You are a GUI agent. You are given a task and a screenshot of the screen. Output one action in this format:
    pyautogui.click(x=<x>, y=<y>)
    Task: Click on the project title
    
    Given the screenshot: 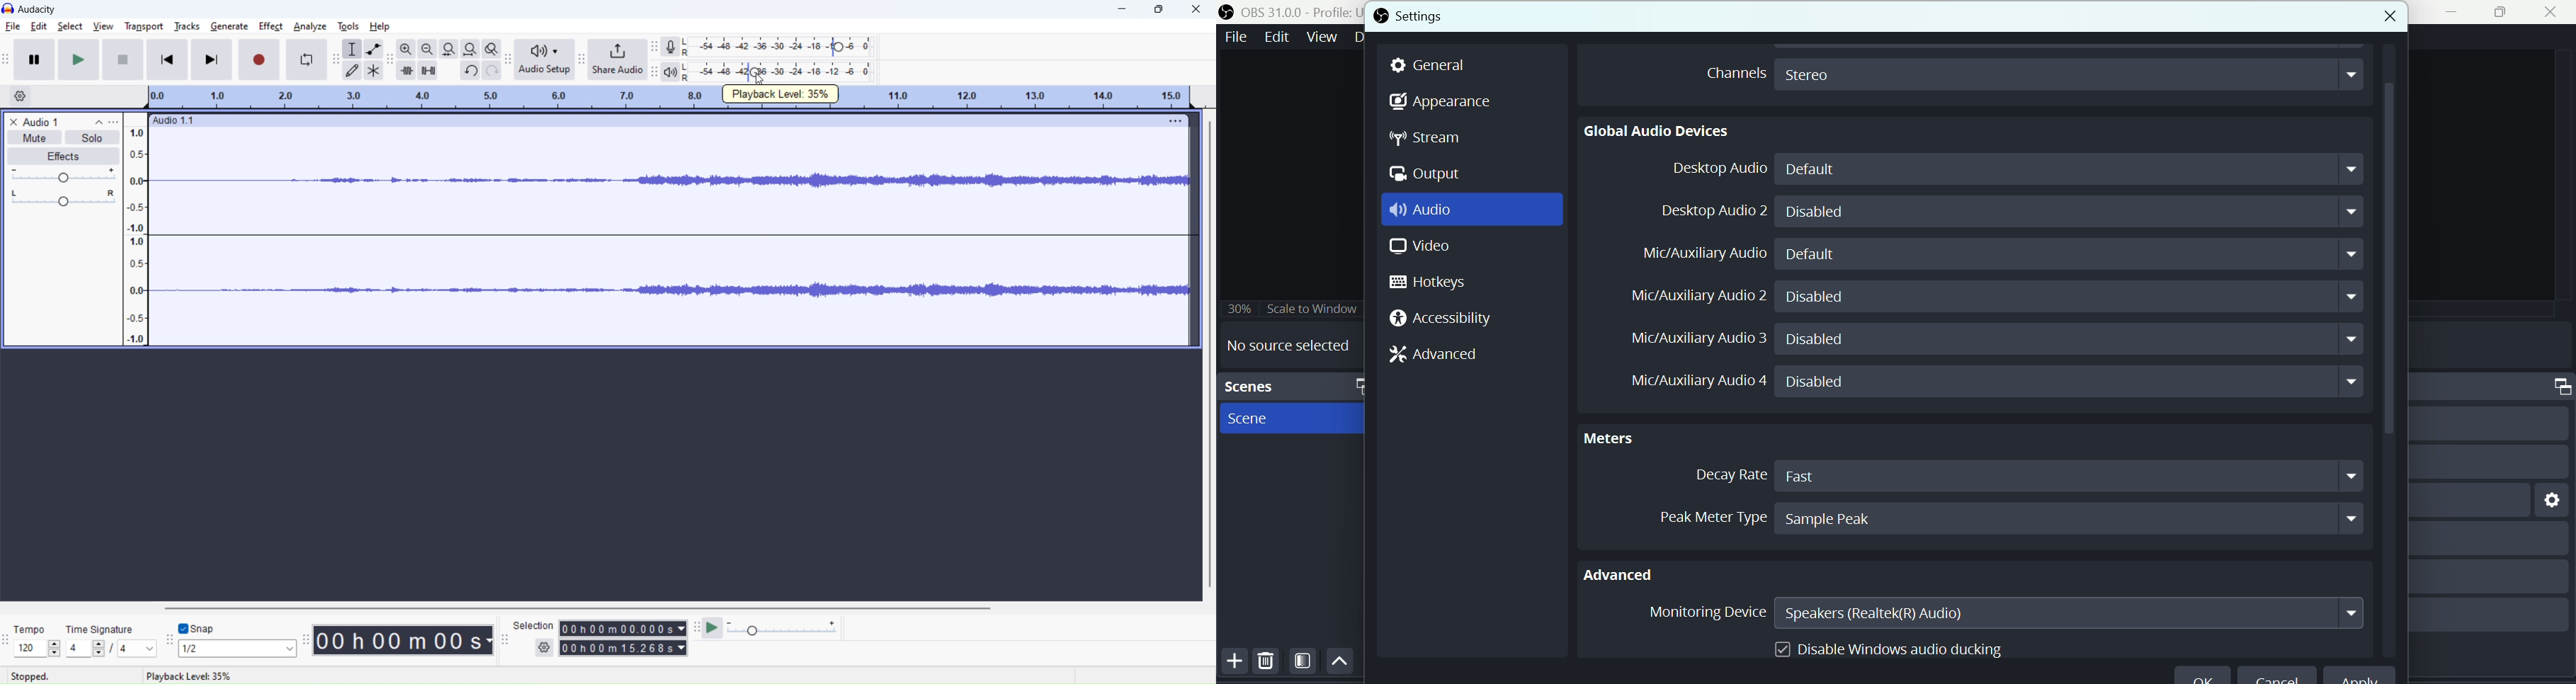 What is the action you would take?
    pyautogui.click(x=41, y=122)
    